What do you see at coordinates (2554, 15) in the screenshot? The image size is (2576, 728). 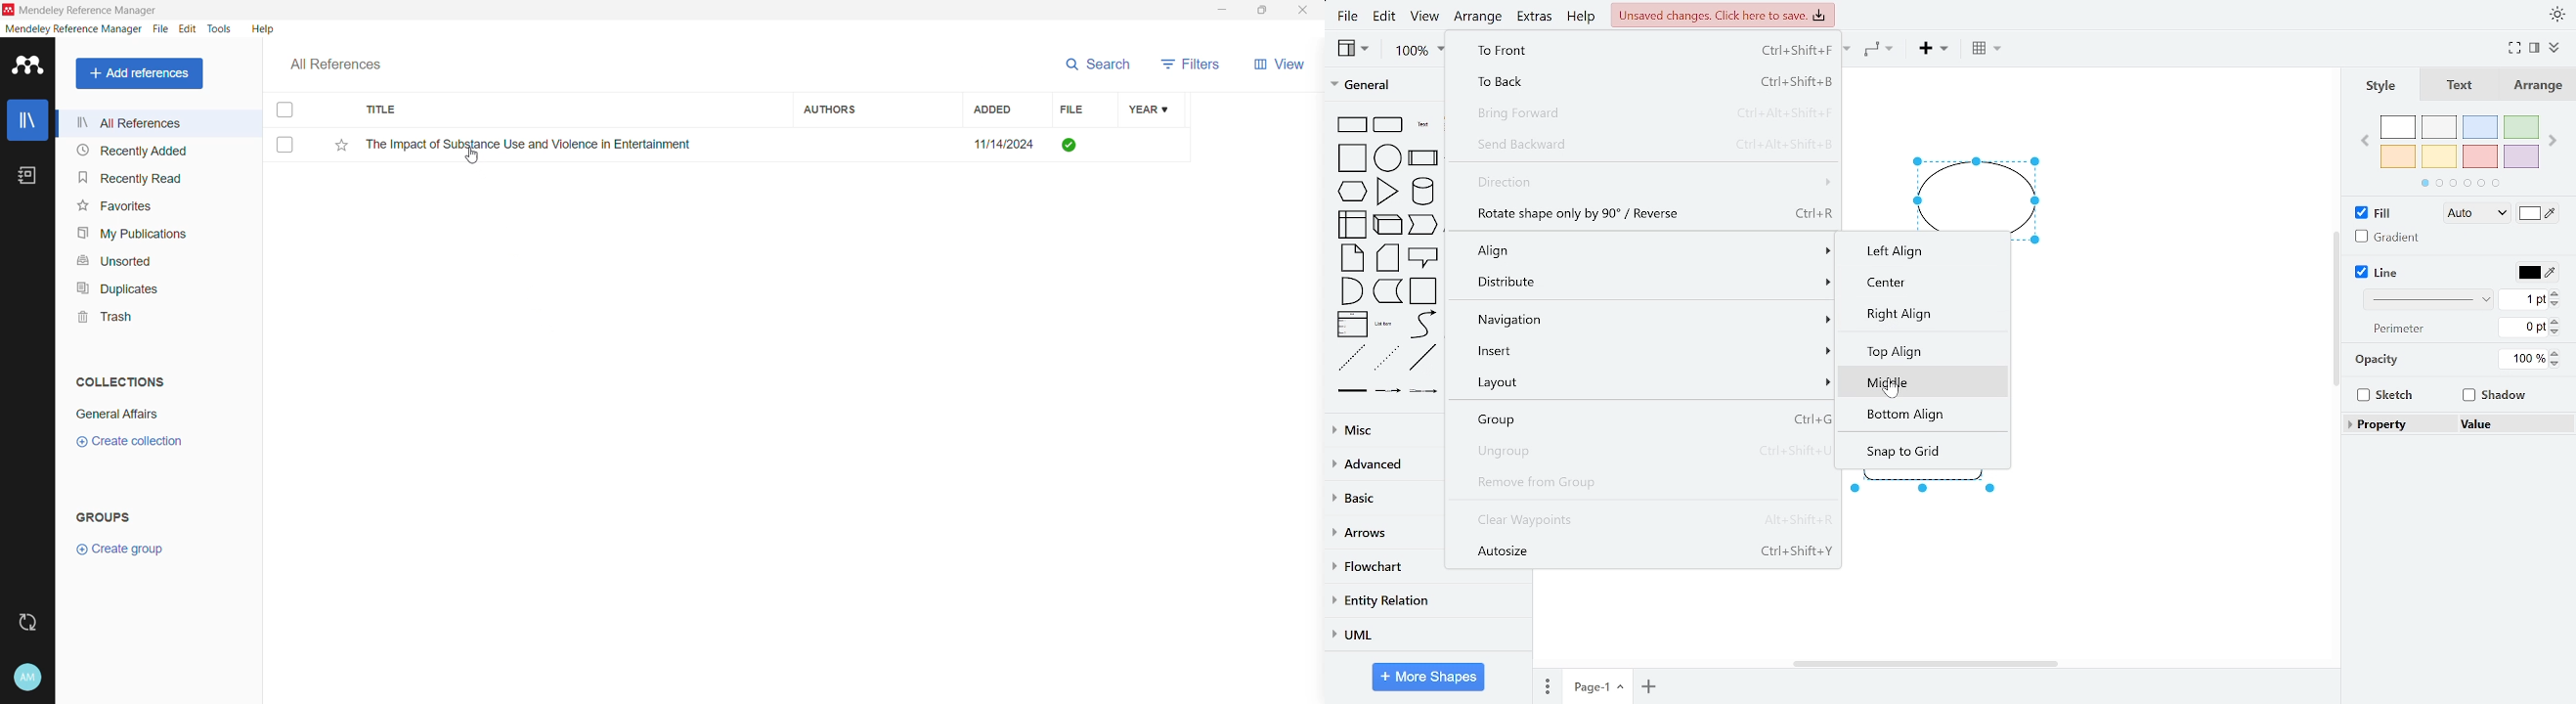 I see `appearance` at bounding box center [2554, 15].